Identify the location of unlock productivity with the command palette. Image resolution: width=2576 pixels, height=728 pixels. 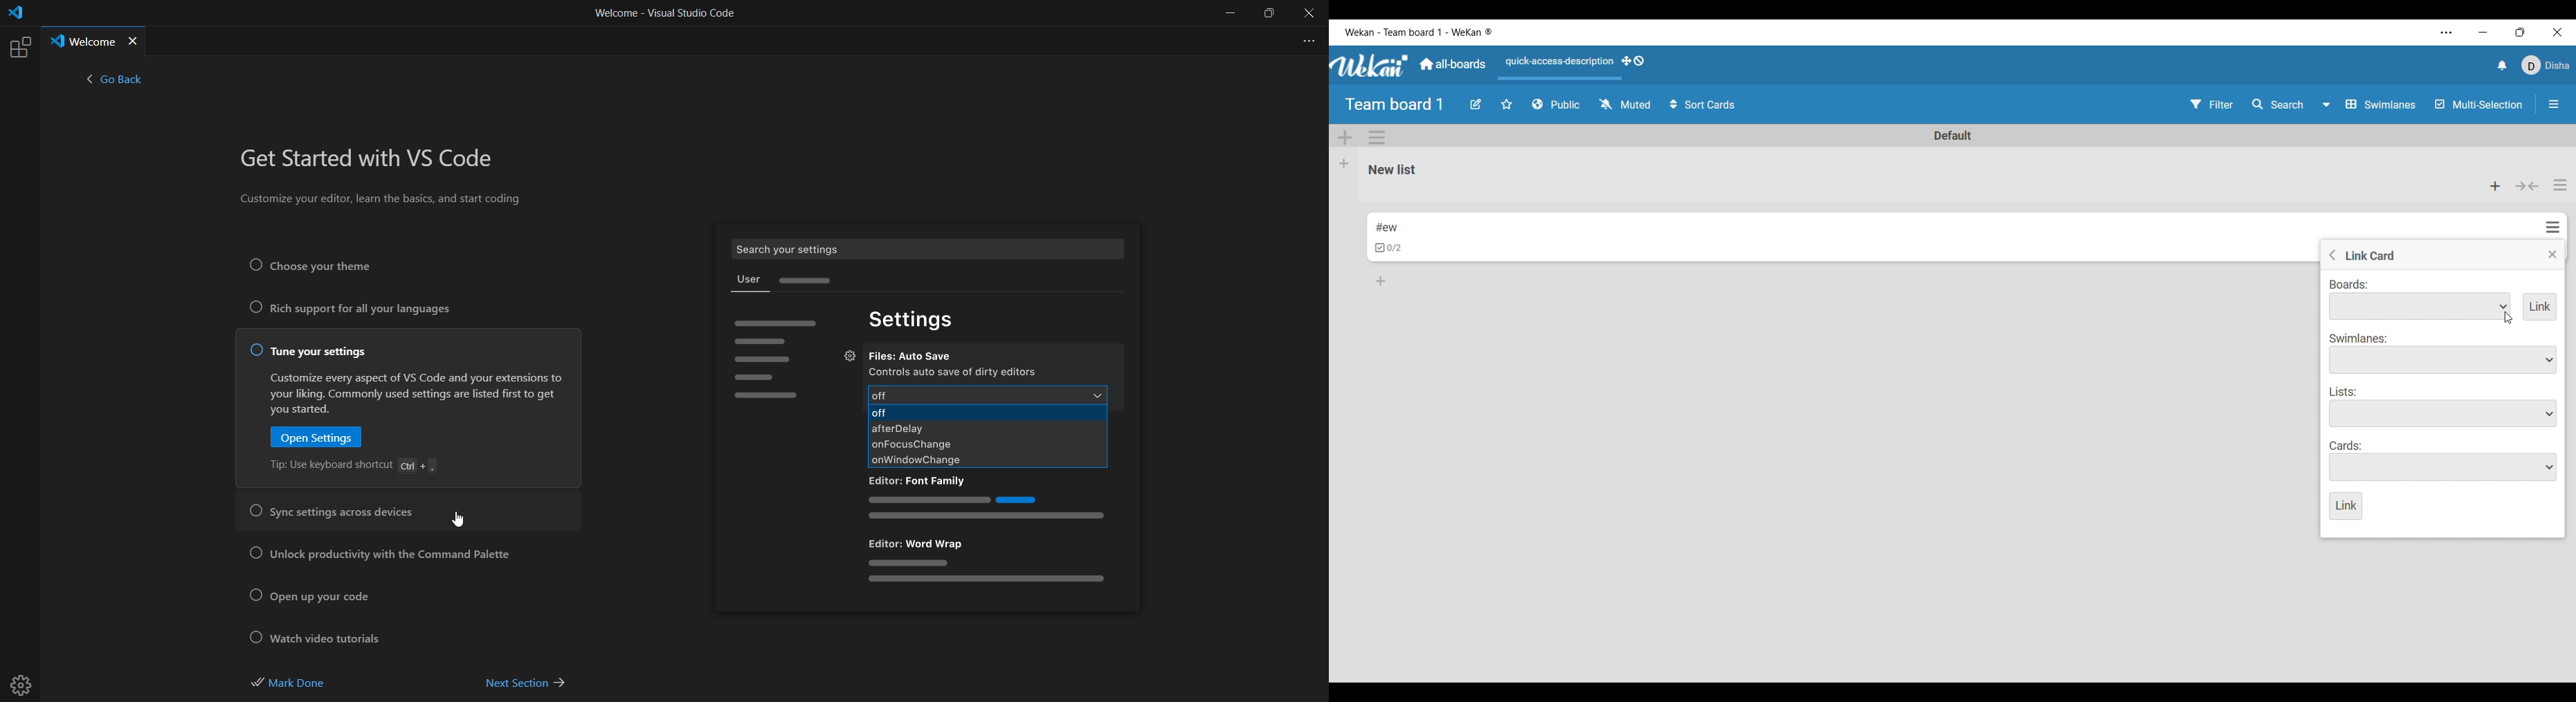
(380, 554).